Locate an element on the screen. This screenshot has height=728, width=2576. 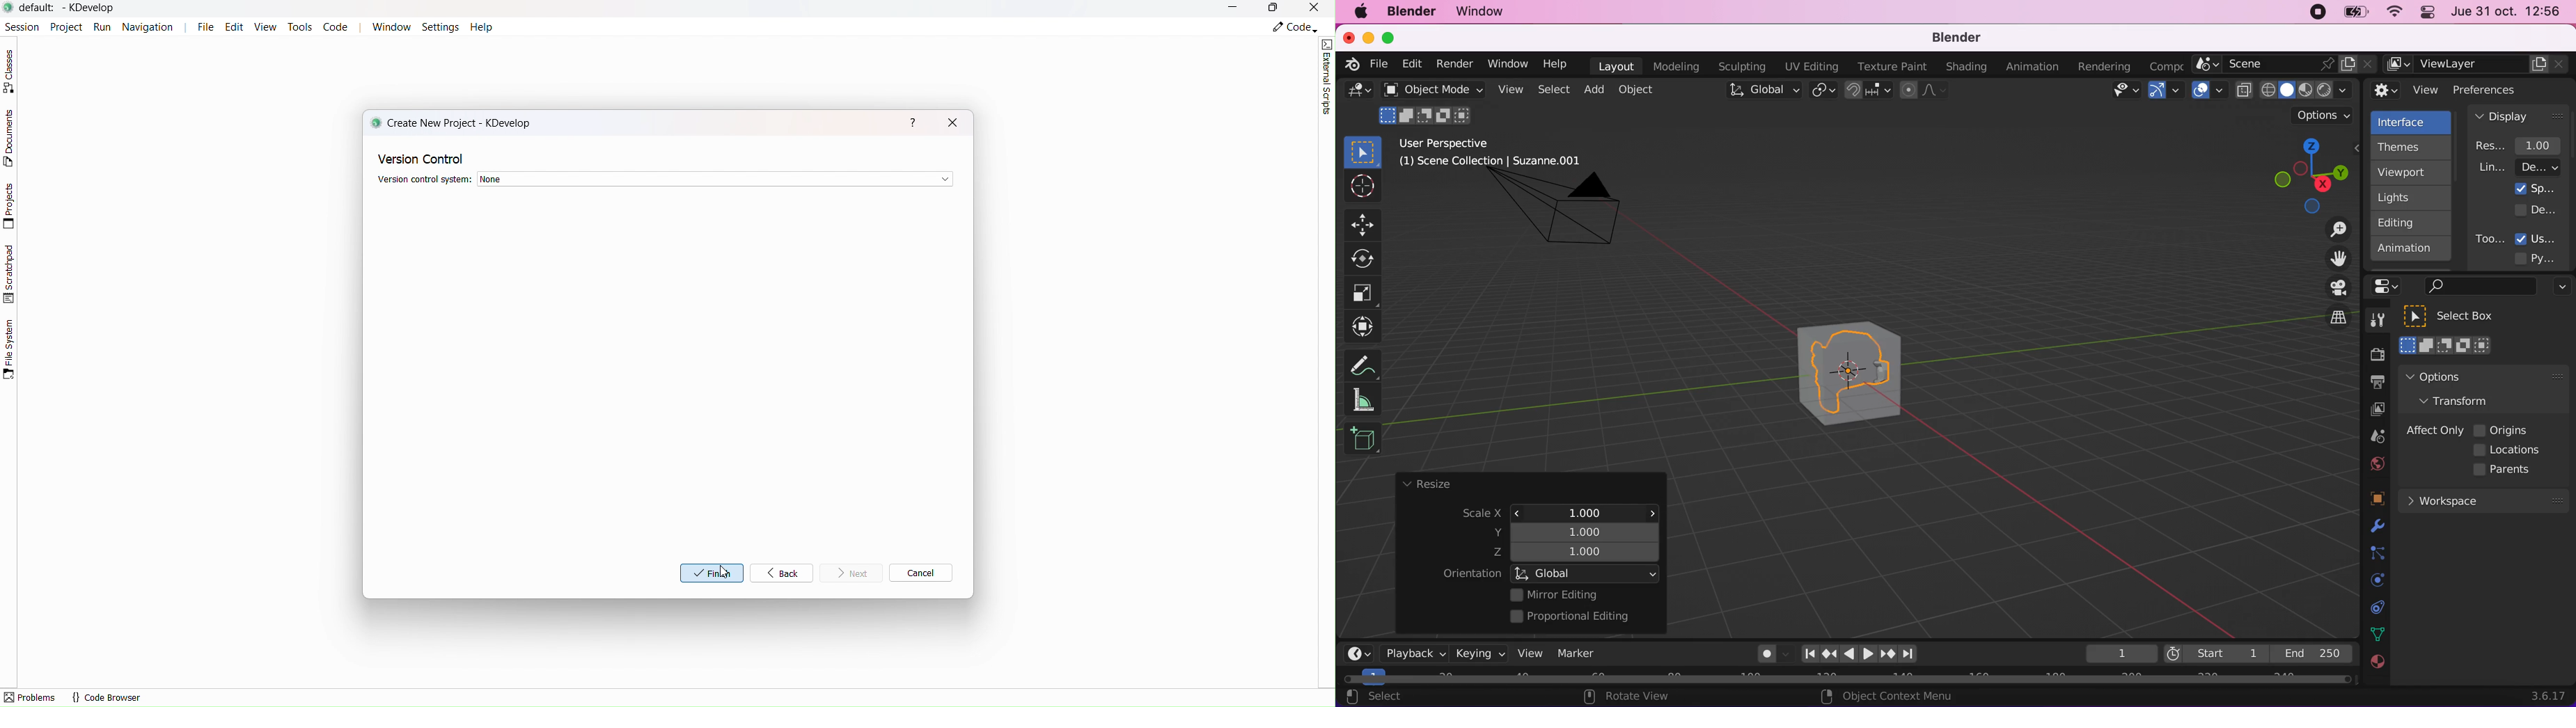
options is located at coordinates (2461, 376).